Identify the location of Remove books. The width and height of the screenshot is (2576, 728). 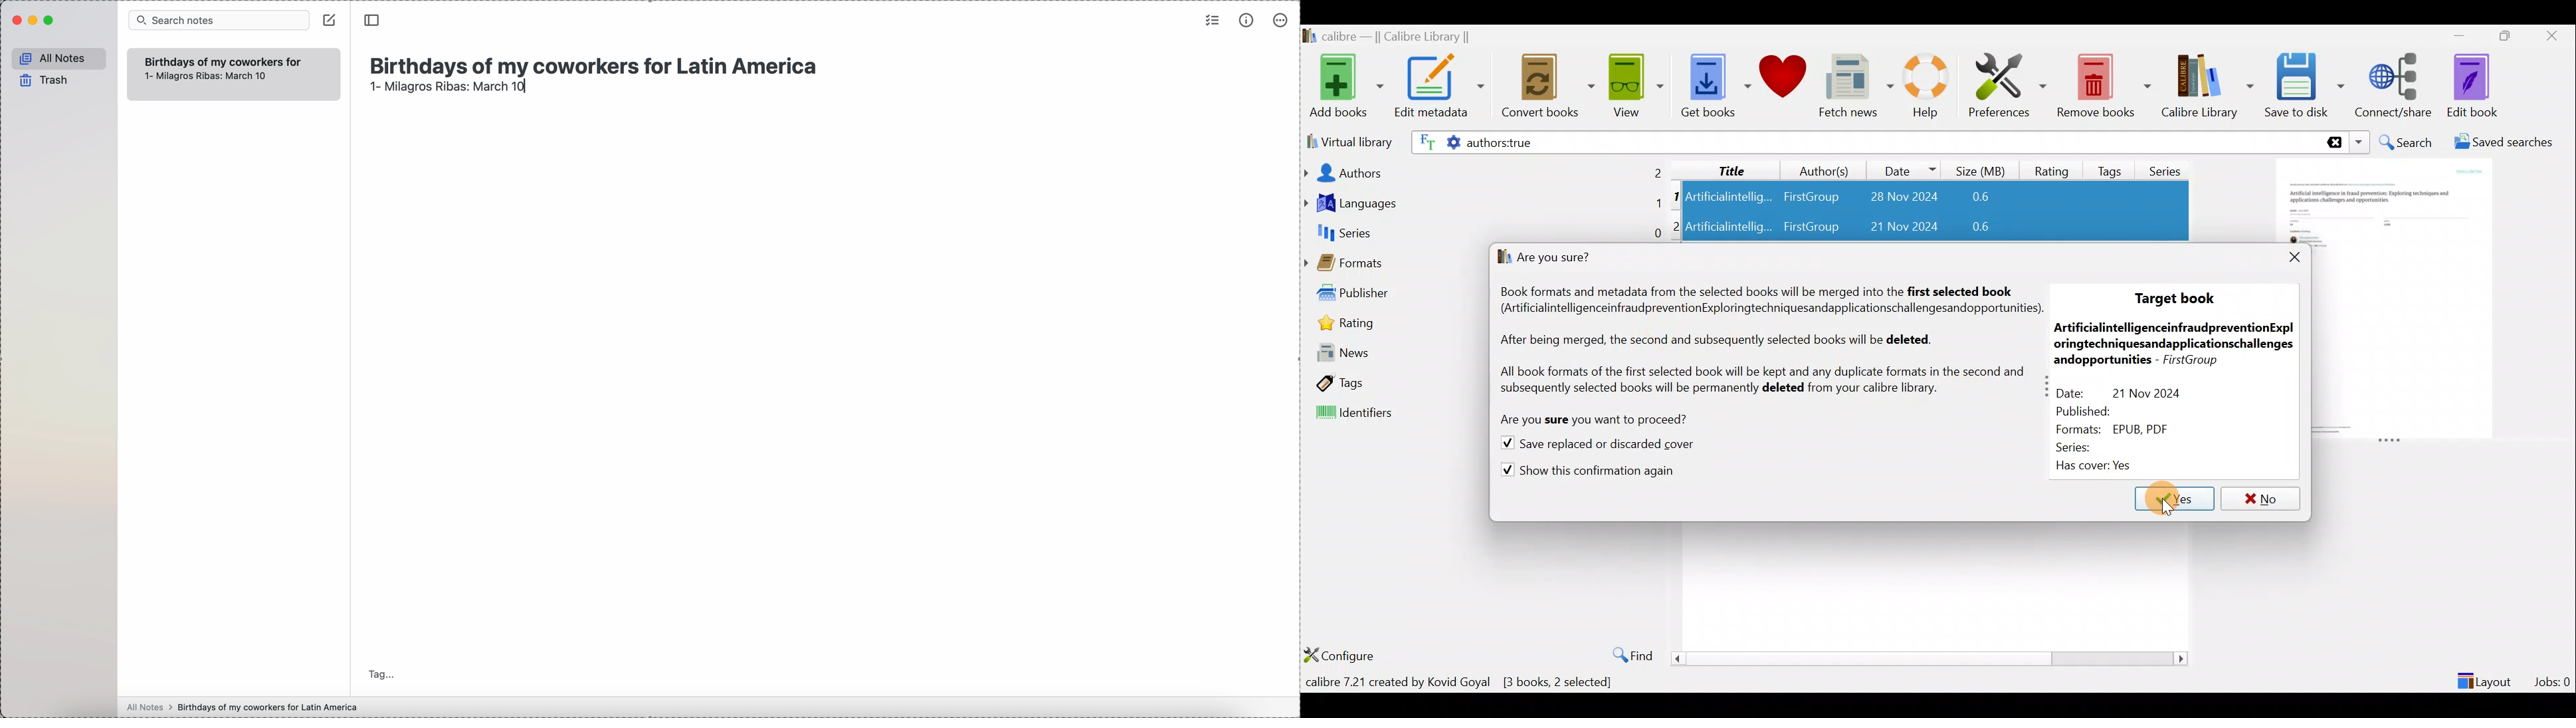
(2104, 85).